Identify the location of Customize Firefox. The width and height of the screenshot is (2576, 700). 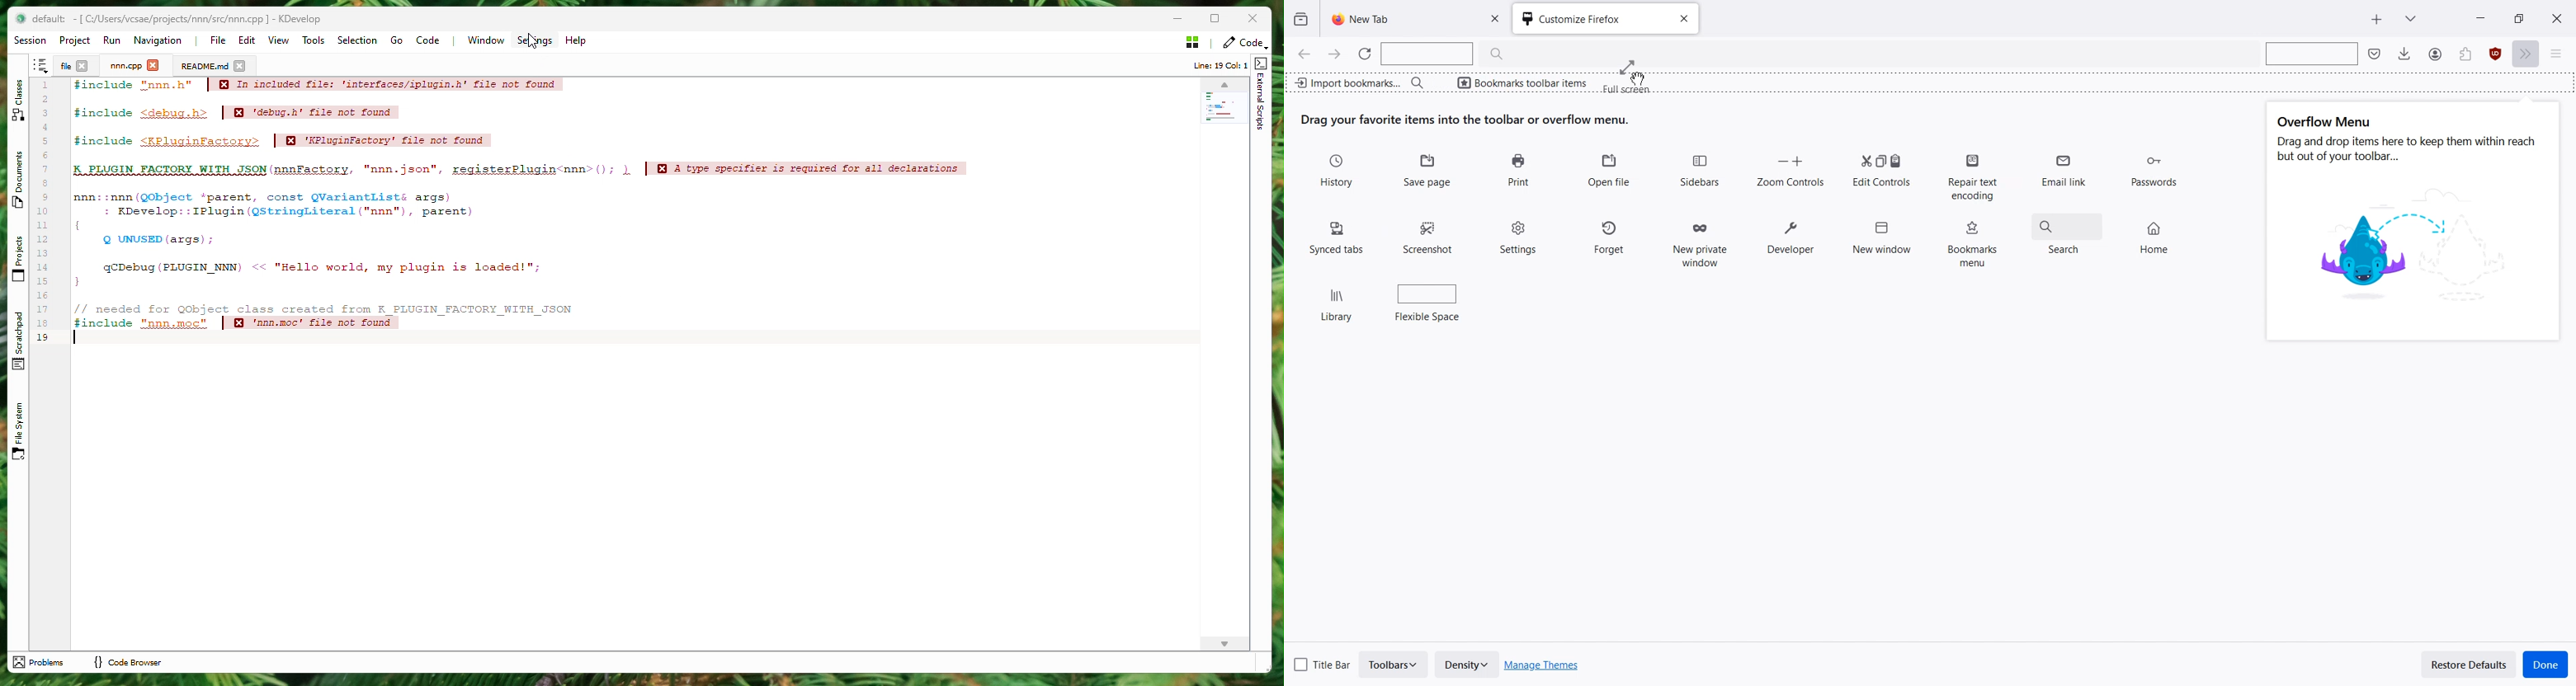
(1583, 19).